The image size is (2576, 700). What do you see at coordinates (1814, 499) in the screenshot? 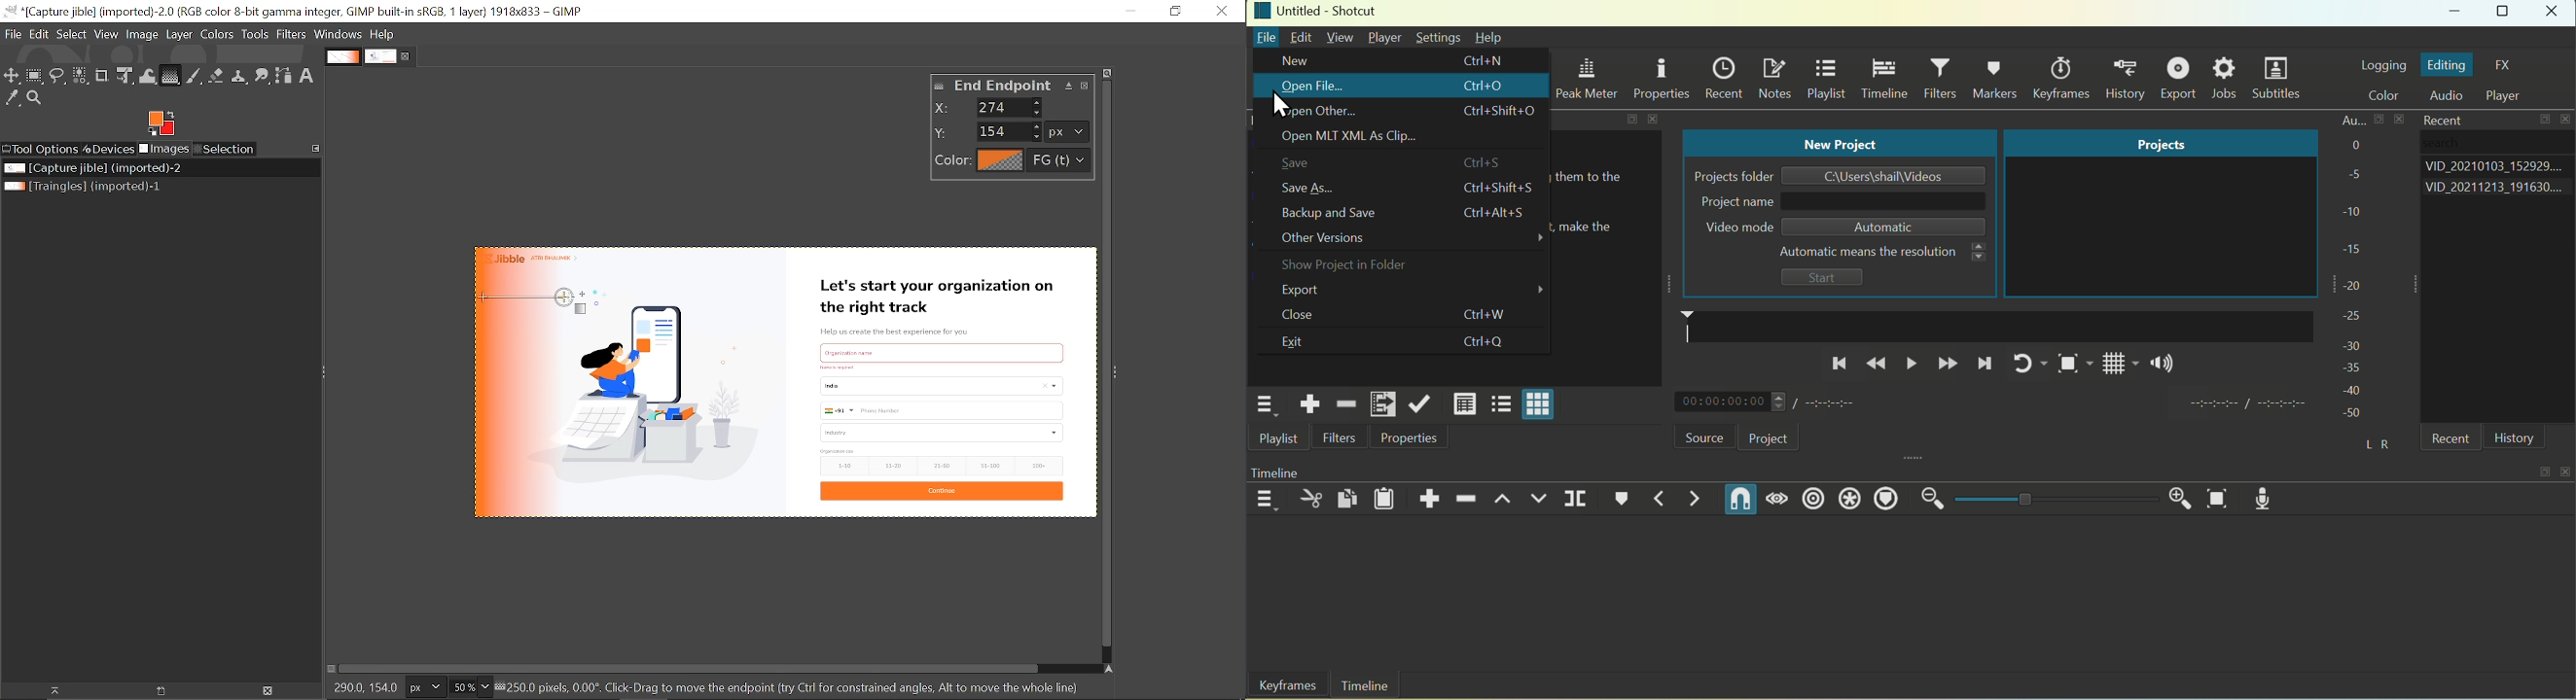
I see `Ripple` at bounding box center [1814, 499].